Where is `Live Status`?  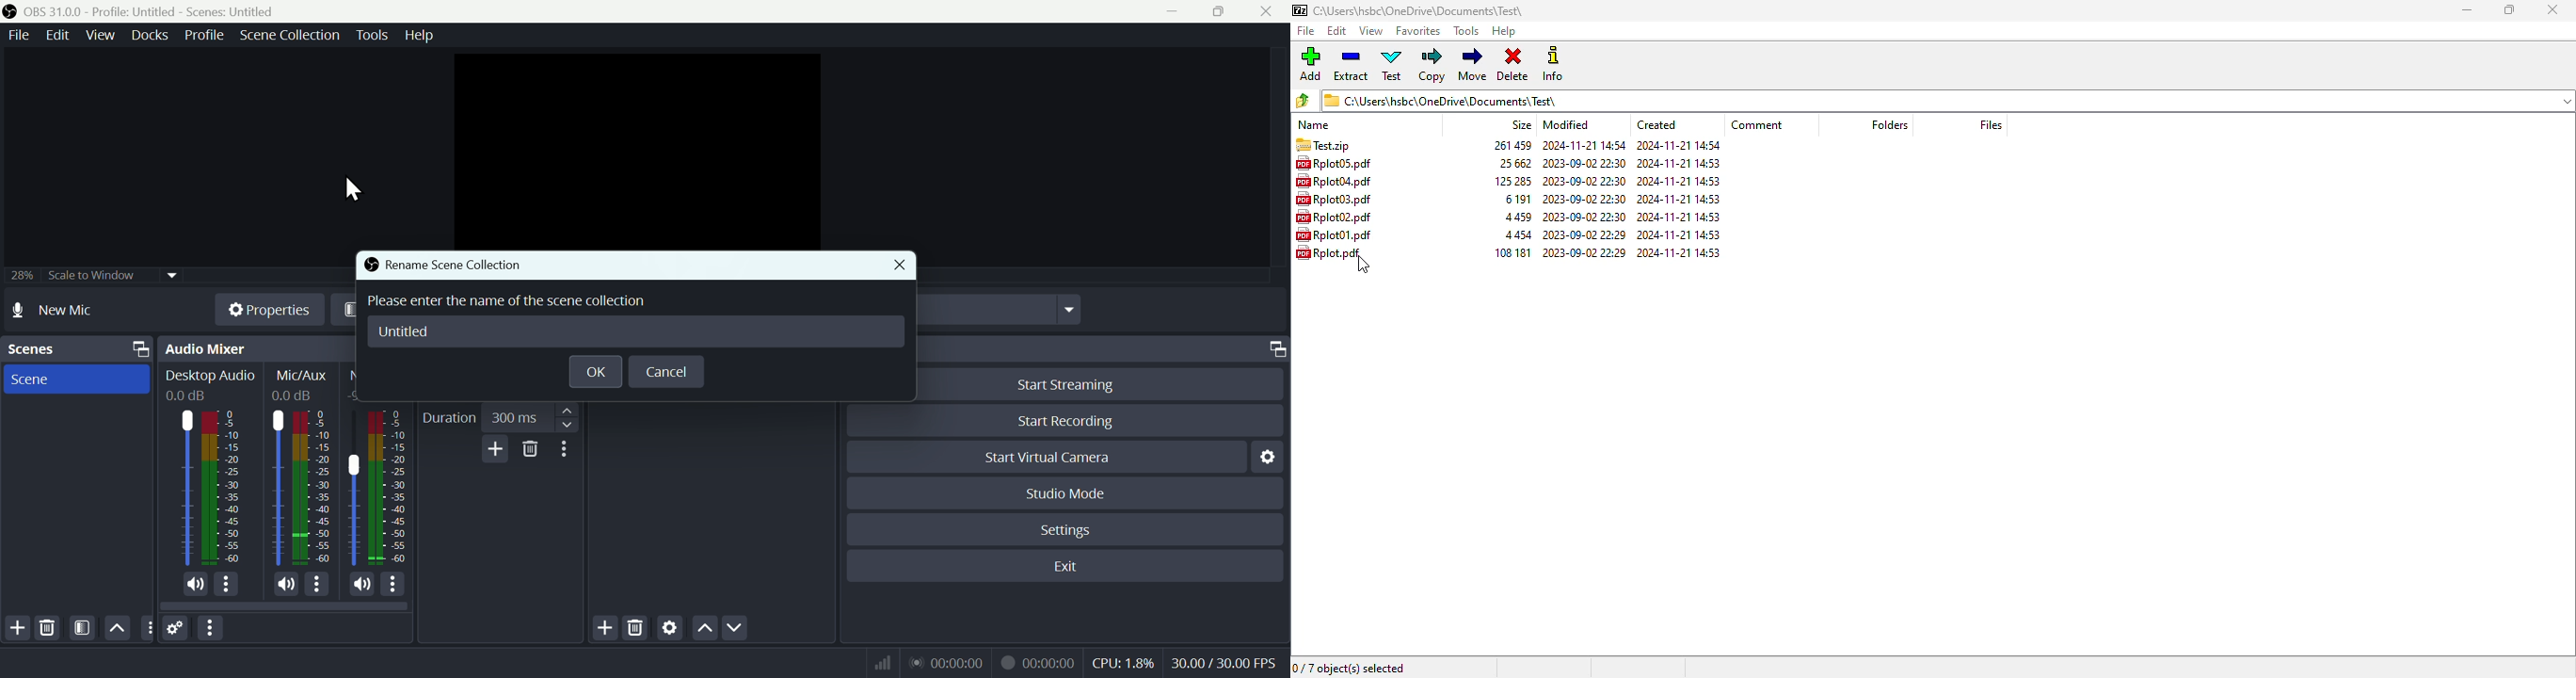 Live Status is located at coordinates (948, 663).